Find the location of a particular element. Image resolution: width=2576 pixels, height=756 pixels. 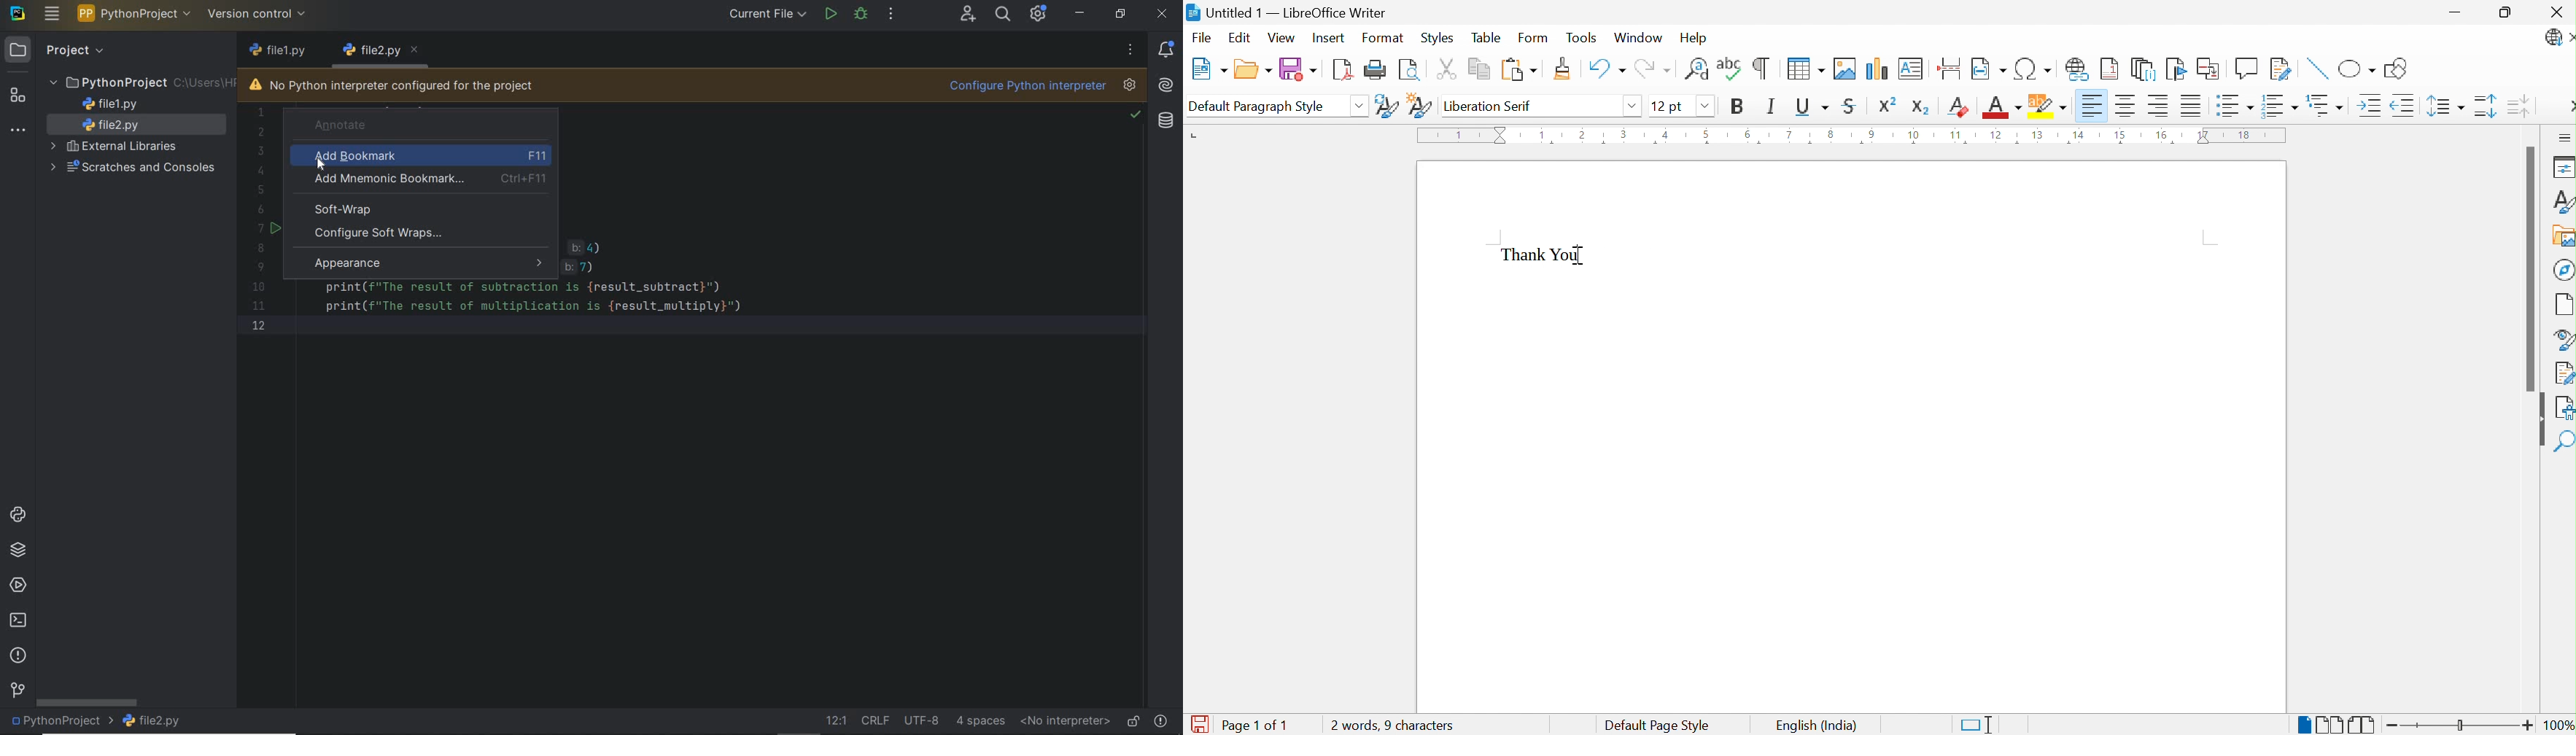

Decrease Paragraph Spacing is located at coordinates (2520, 108).